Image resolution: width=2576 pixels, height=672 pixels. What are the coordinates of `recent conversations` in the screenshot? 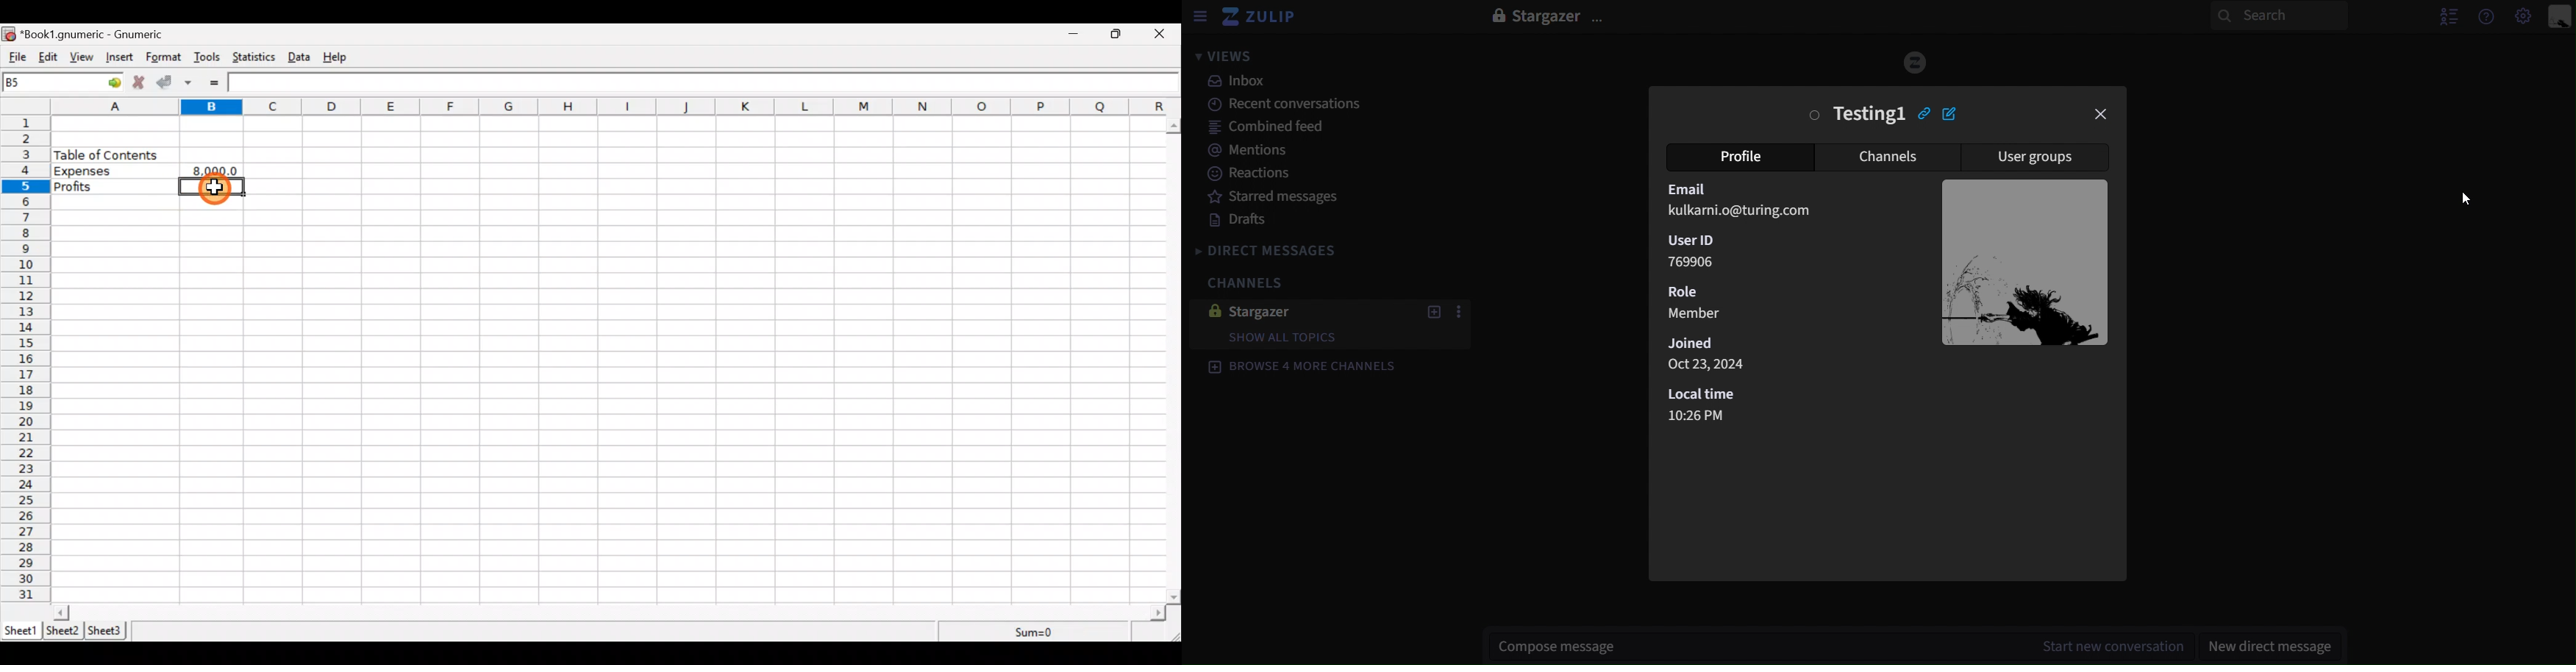 It's located at (1284, 106).